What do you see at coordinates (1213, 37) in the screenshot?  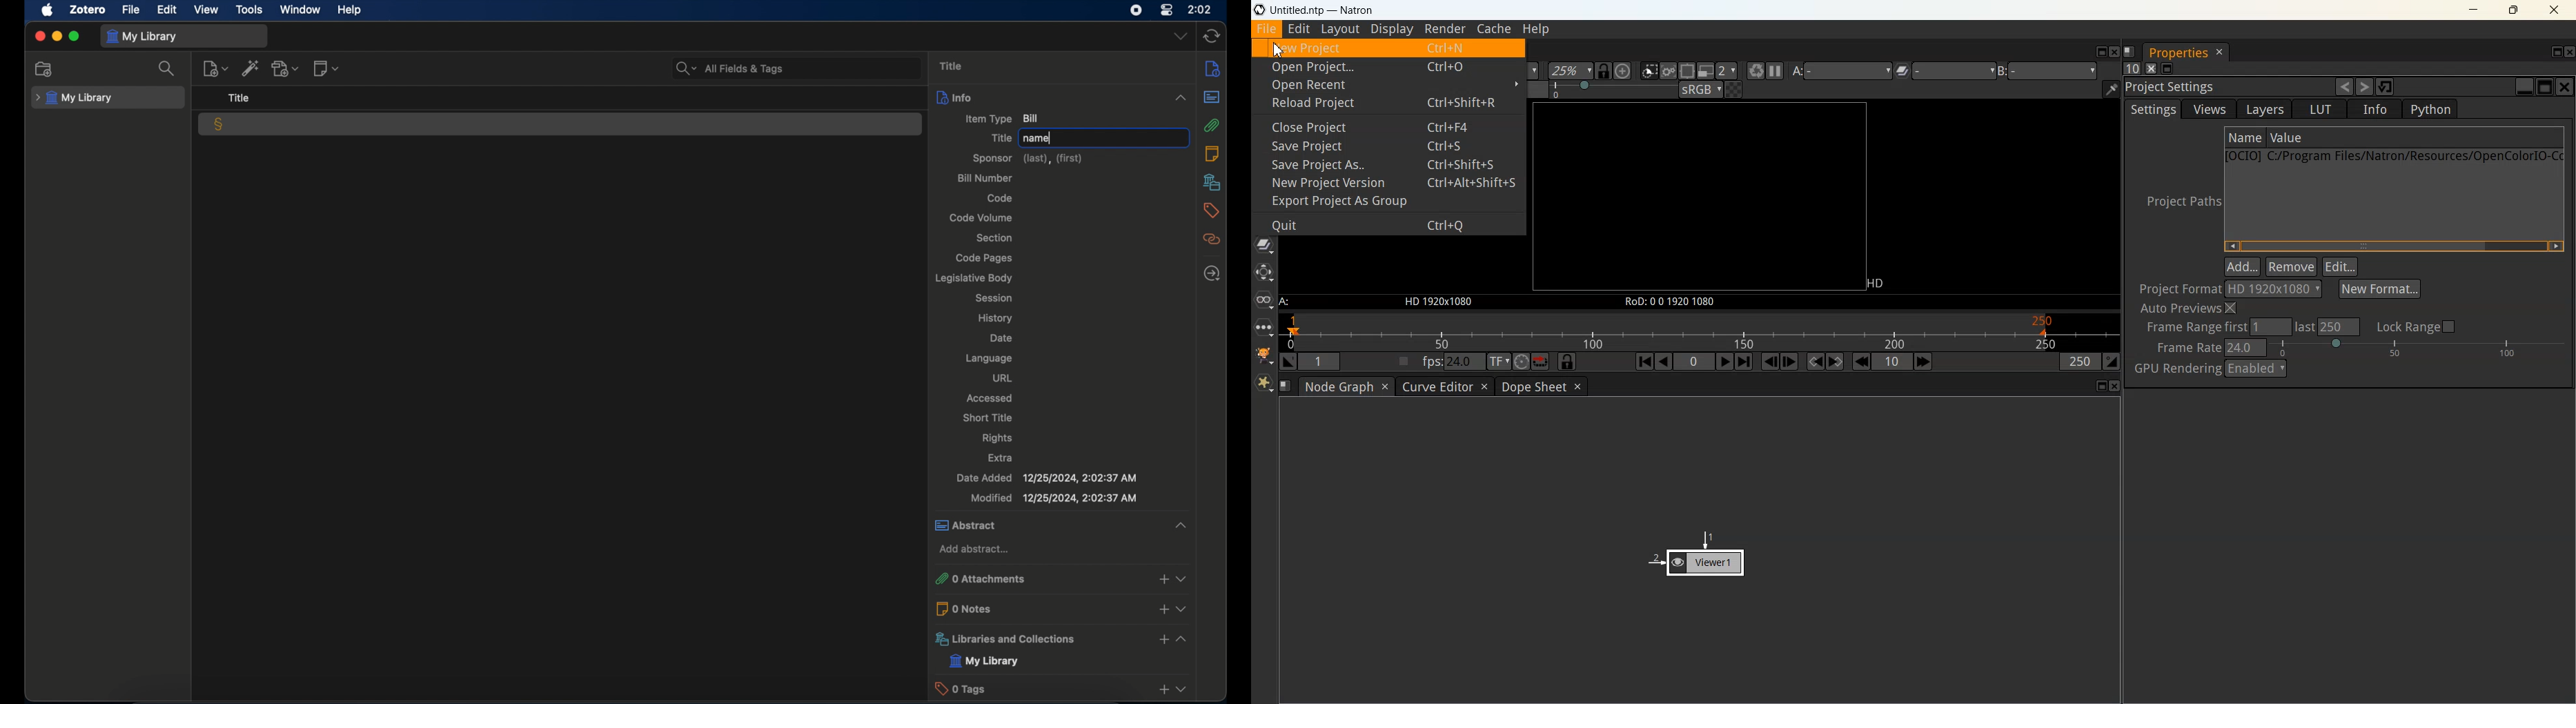 I see `sync` at bounding box center [1213, 37].